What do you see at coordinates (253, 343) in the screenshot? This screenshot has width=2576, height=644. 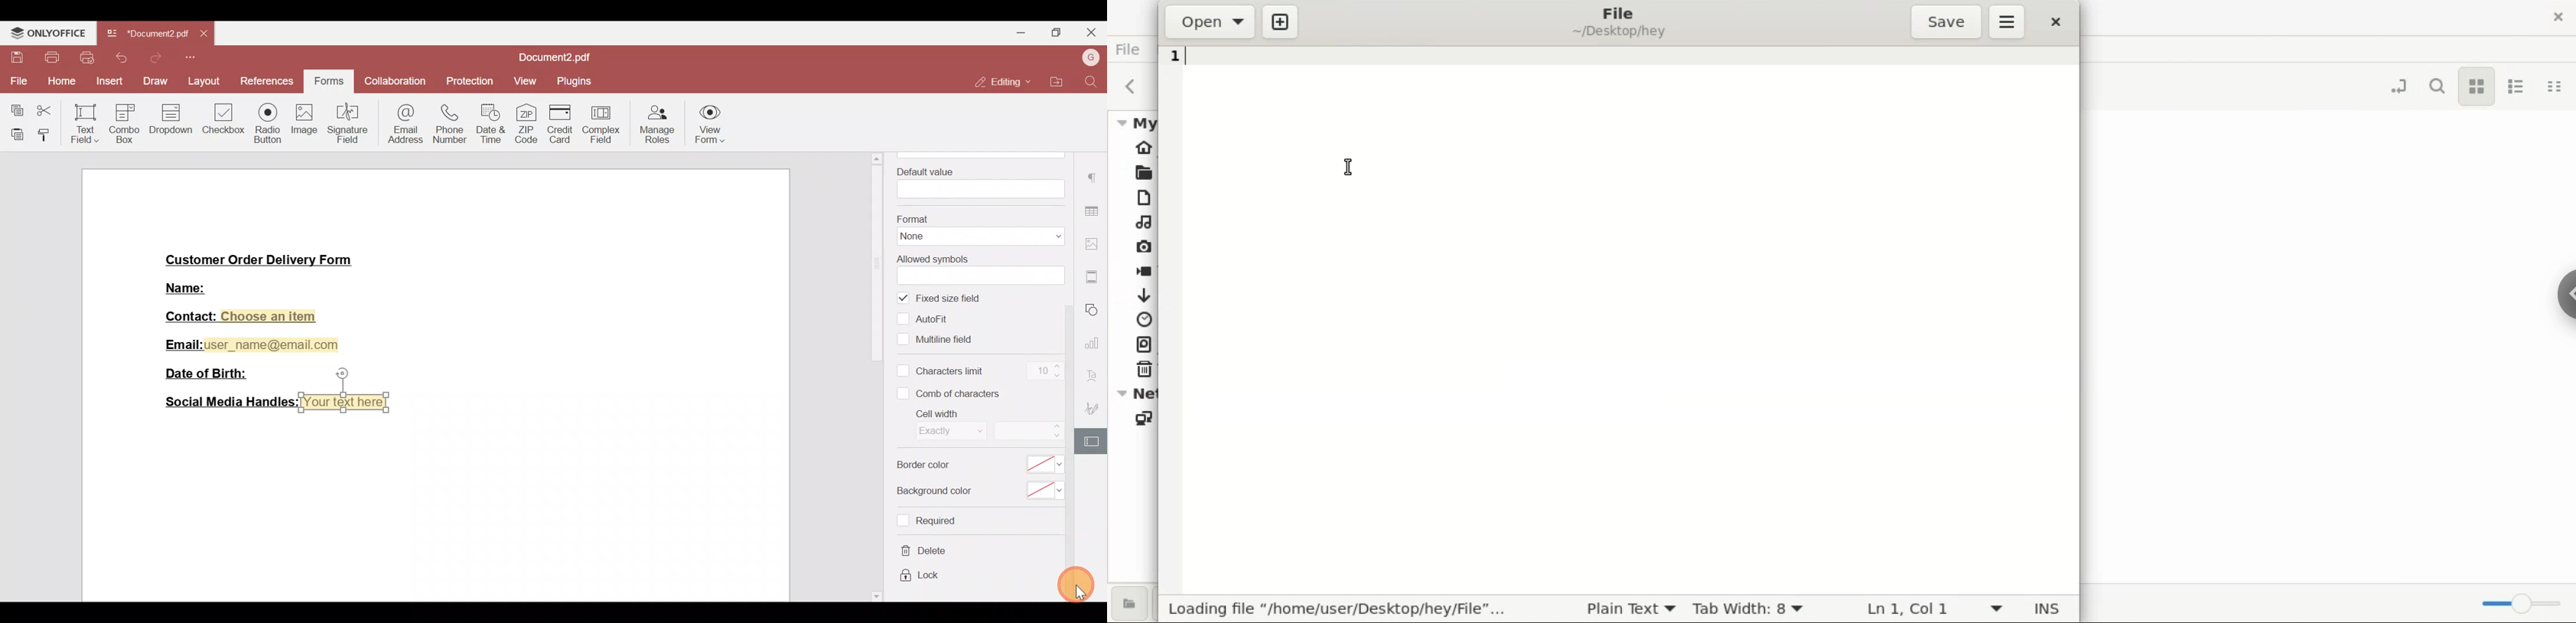 I see `Email:user_name@email.com` at bounding box center [253, 343].